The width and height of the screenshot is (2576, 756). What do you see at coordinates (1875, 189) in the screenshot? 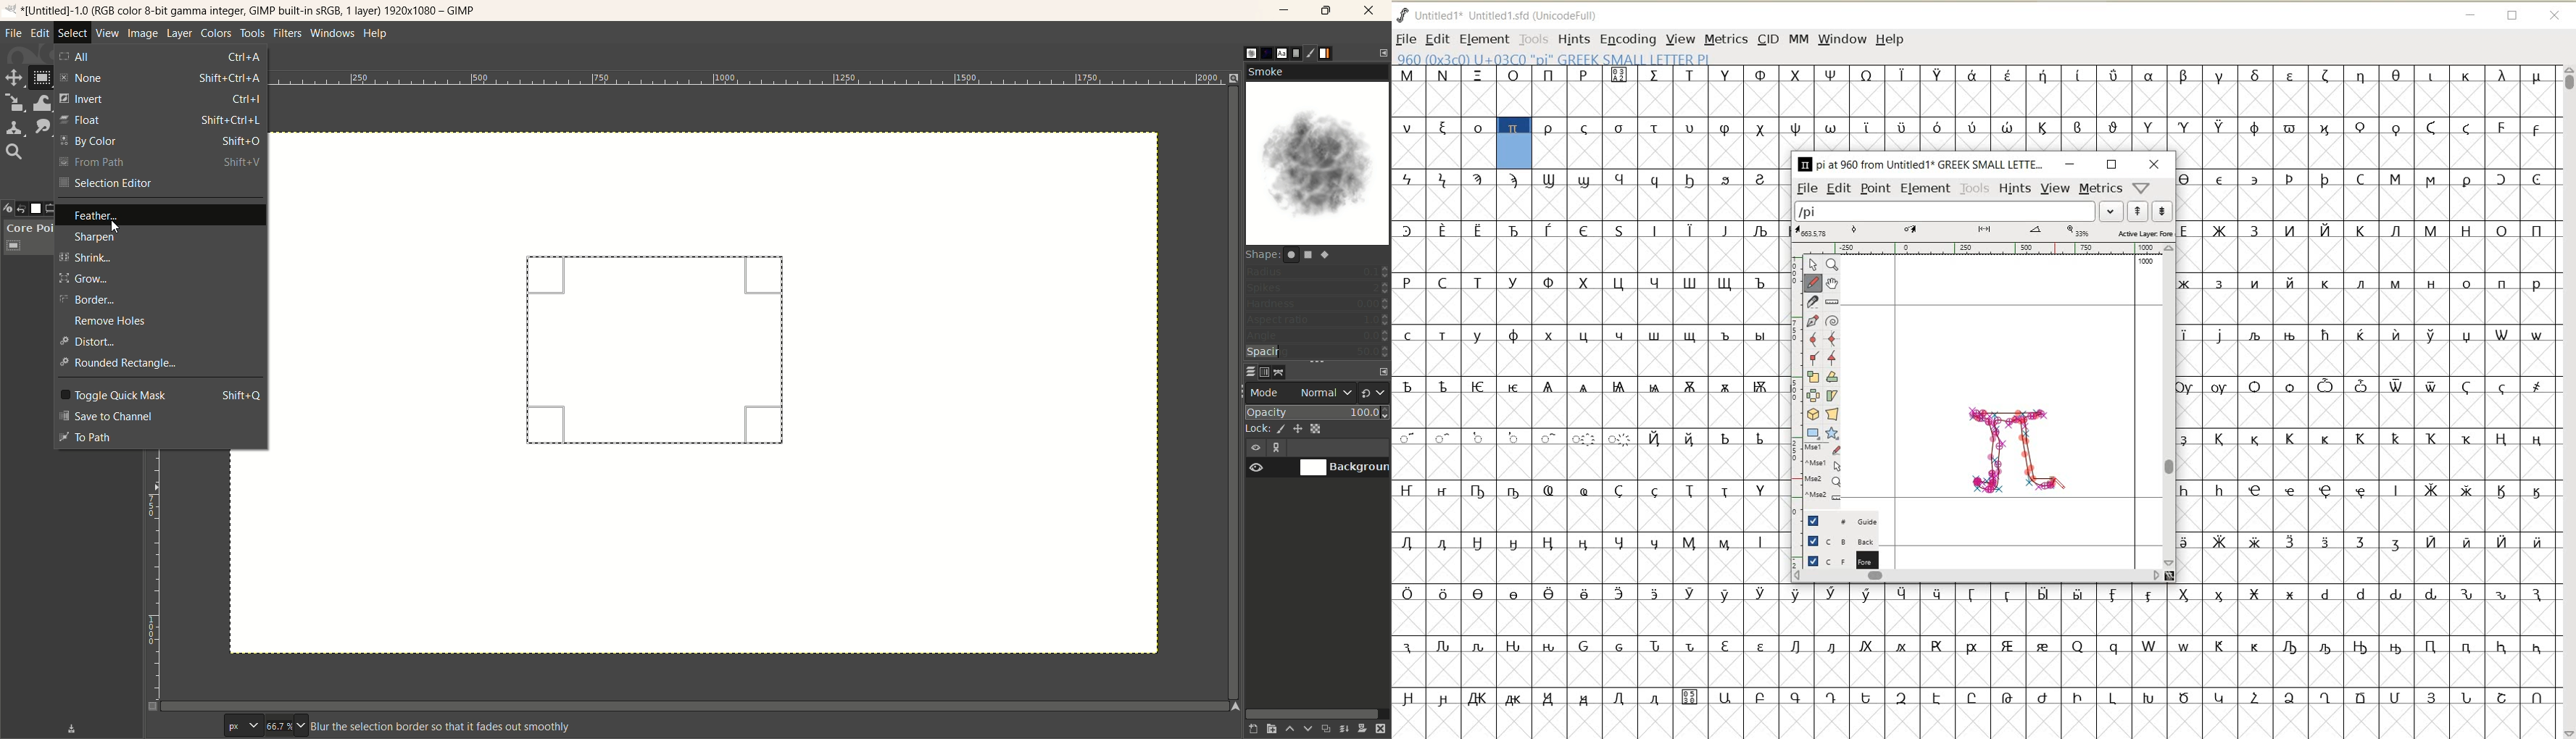
I see `POINT` at bounding box center [1875, 189].